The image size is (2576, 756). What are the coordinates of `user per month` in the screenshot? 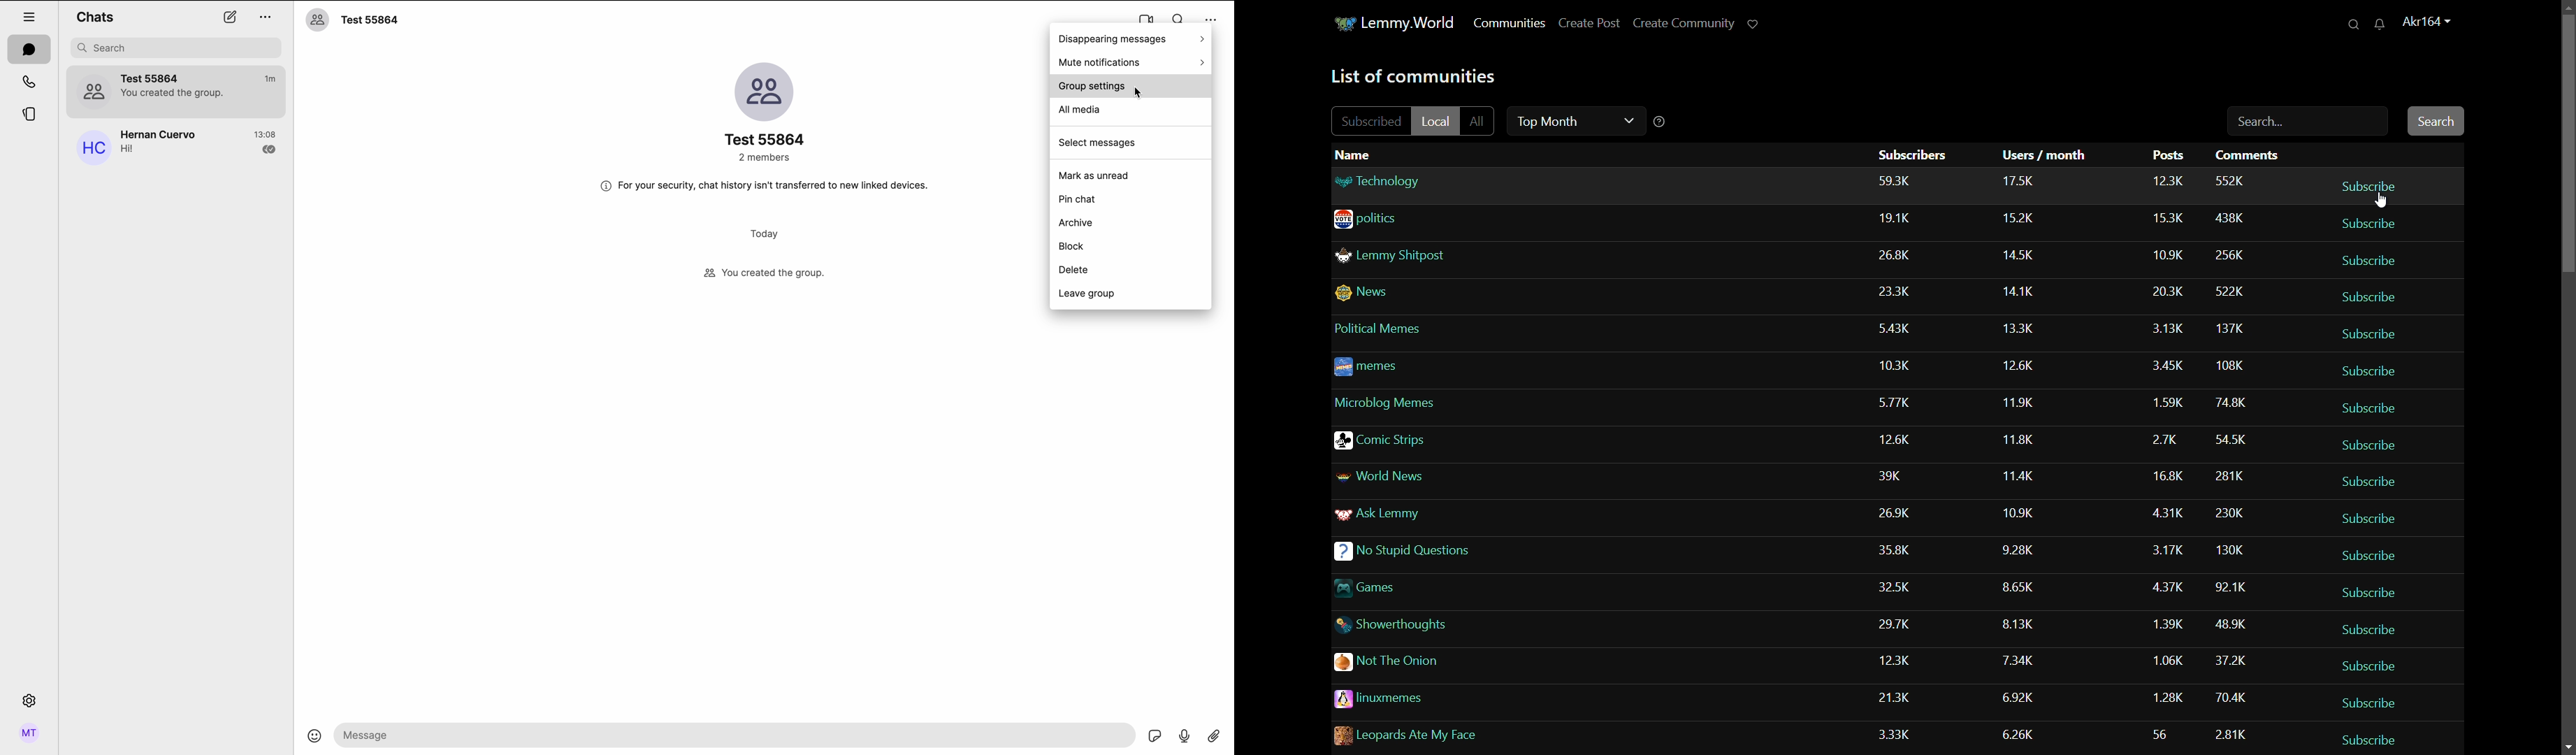 It's located at (2022, 181).